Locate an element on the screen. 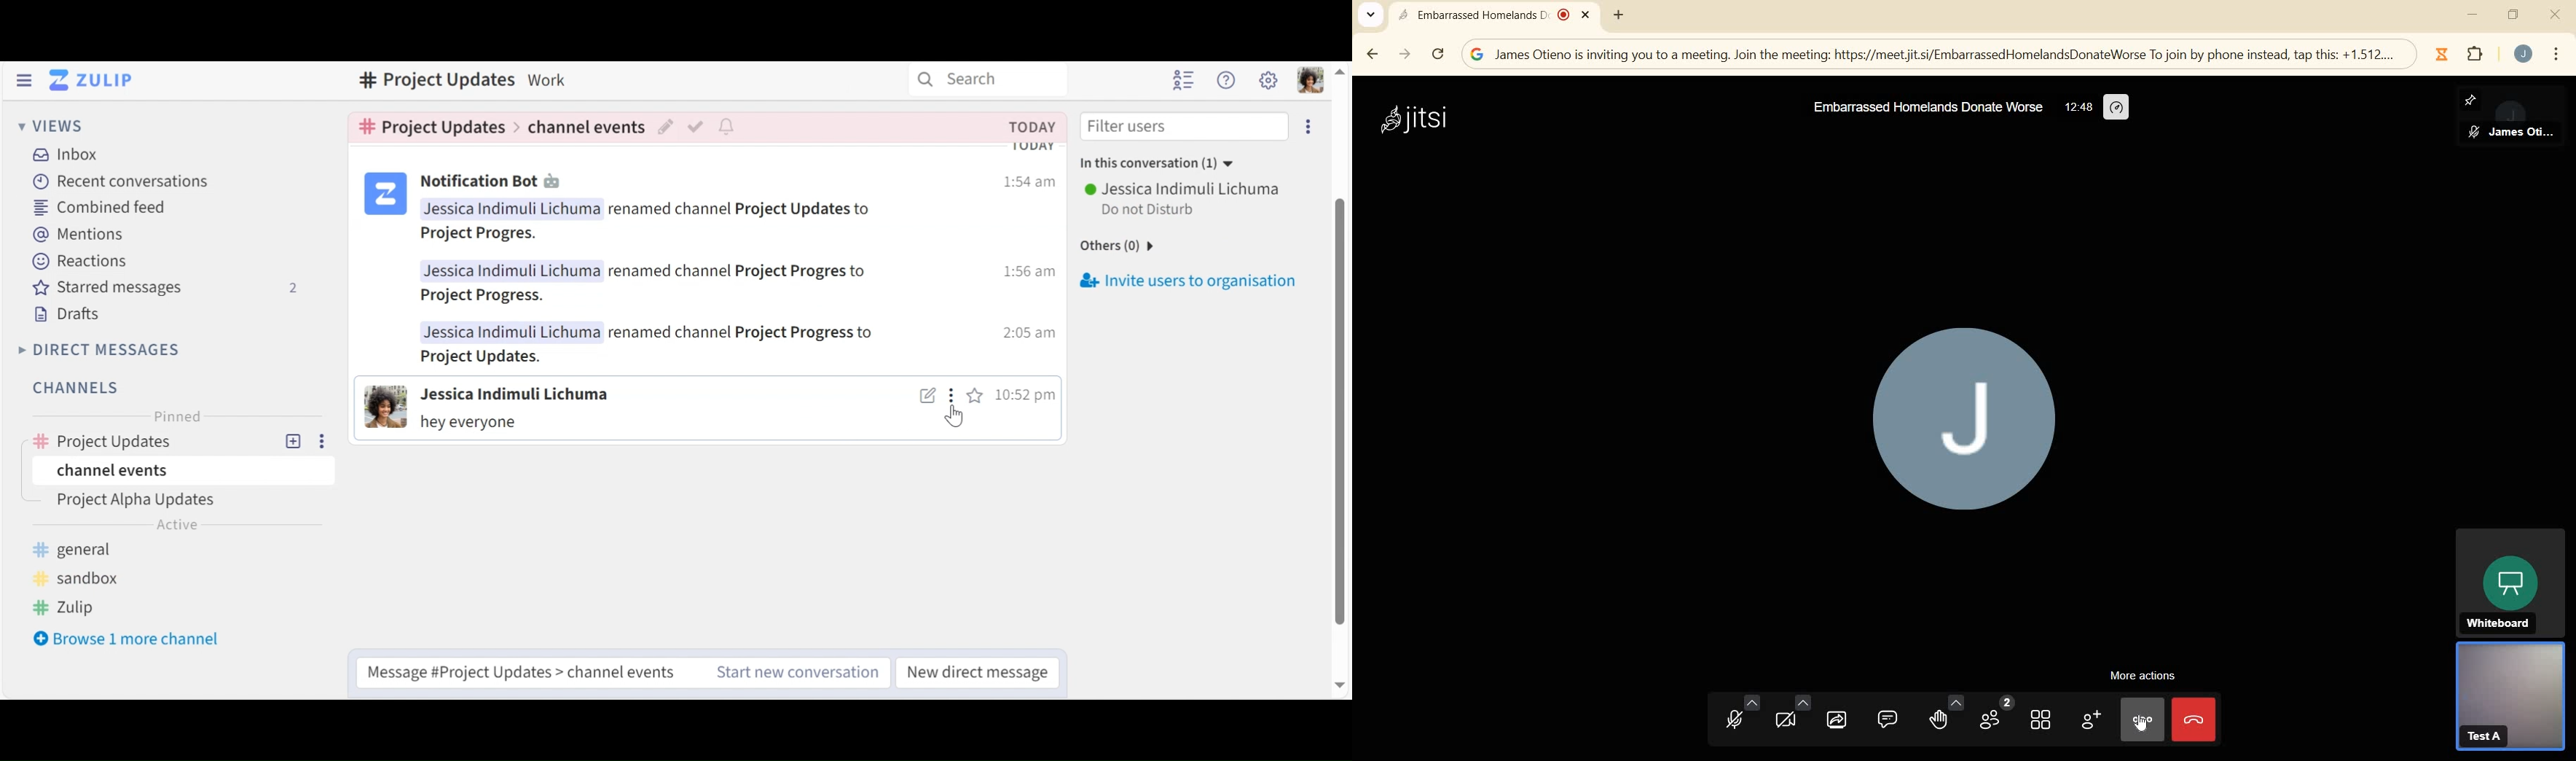 This screenshot has height=784, width=2576. Star message is located at coordinates (977, 397).